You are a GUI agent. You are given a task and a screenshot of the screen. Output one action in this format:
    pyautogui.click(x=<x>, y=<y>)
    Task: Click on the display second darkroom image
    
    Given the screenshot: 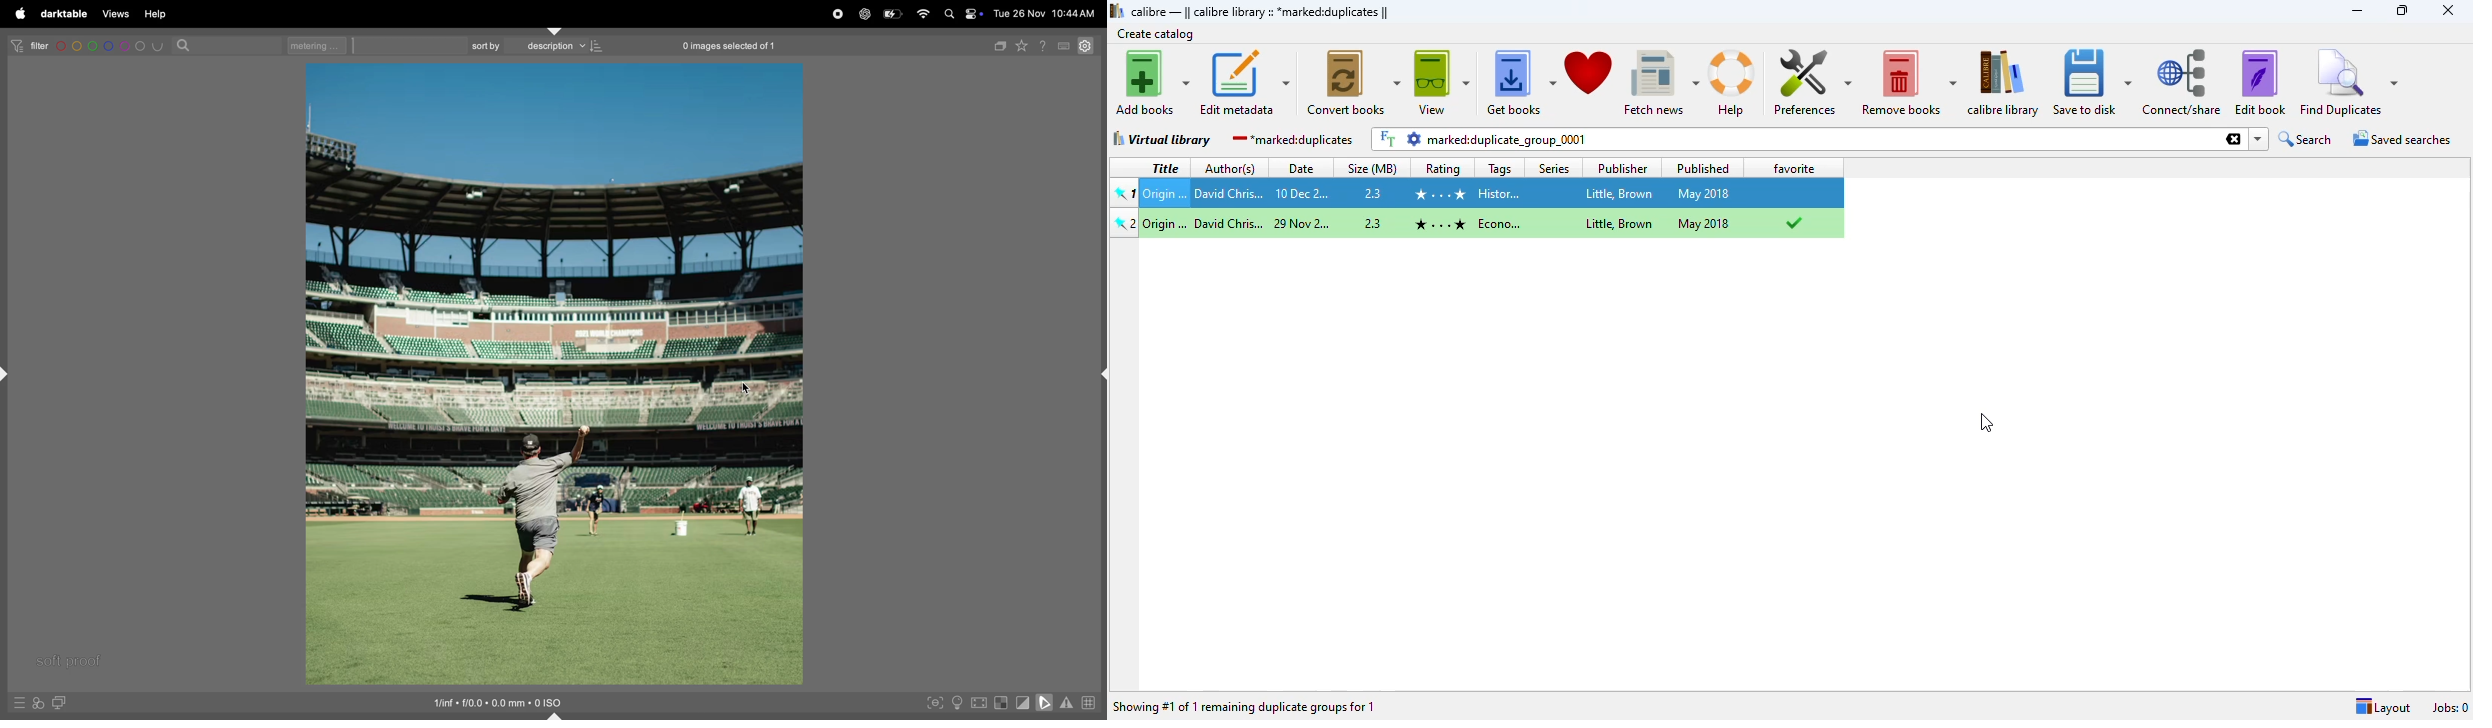 What is the action you would take?
    pyautogui.click(x=62, y=704)
    